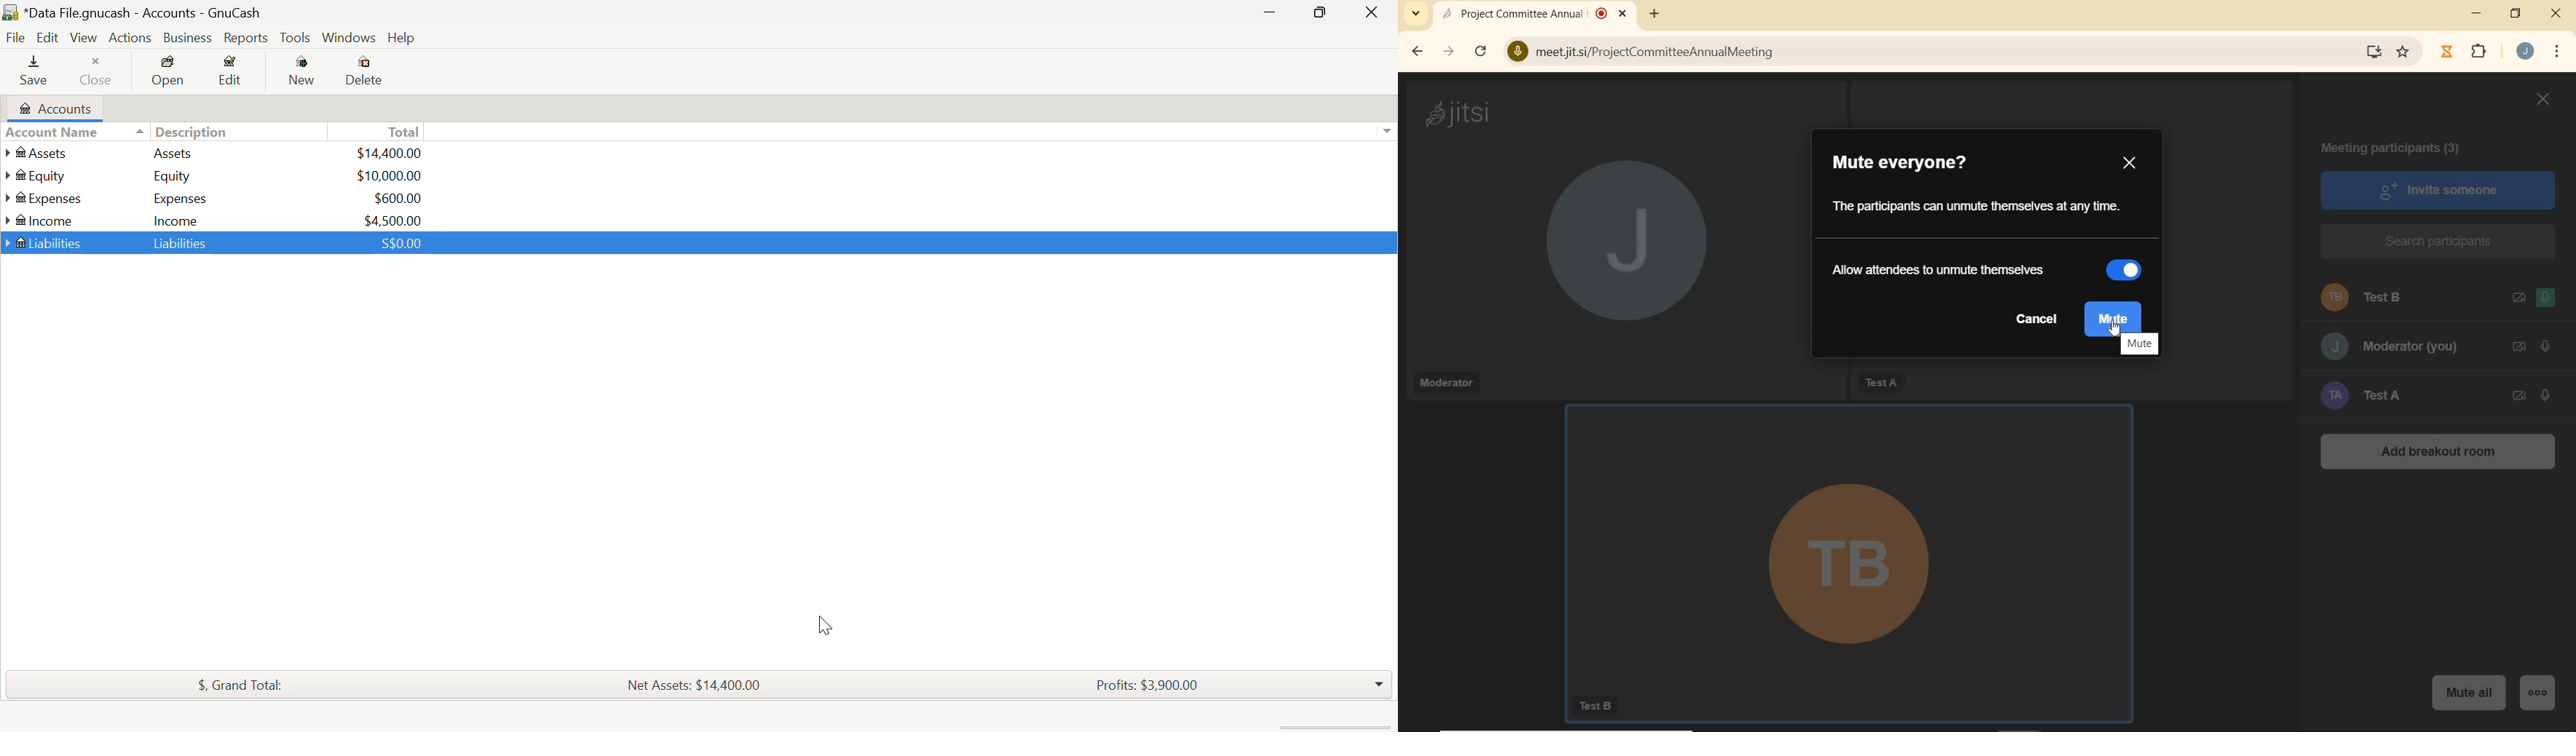 Image resolution: width=2576 pixels, height=756 pixels. I want to click on Moderator, so click(1445, 382).